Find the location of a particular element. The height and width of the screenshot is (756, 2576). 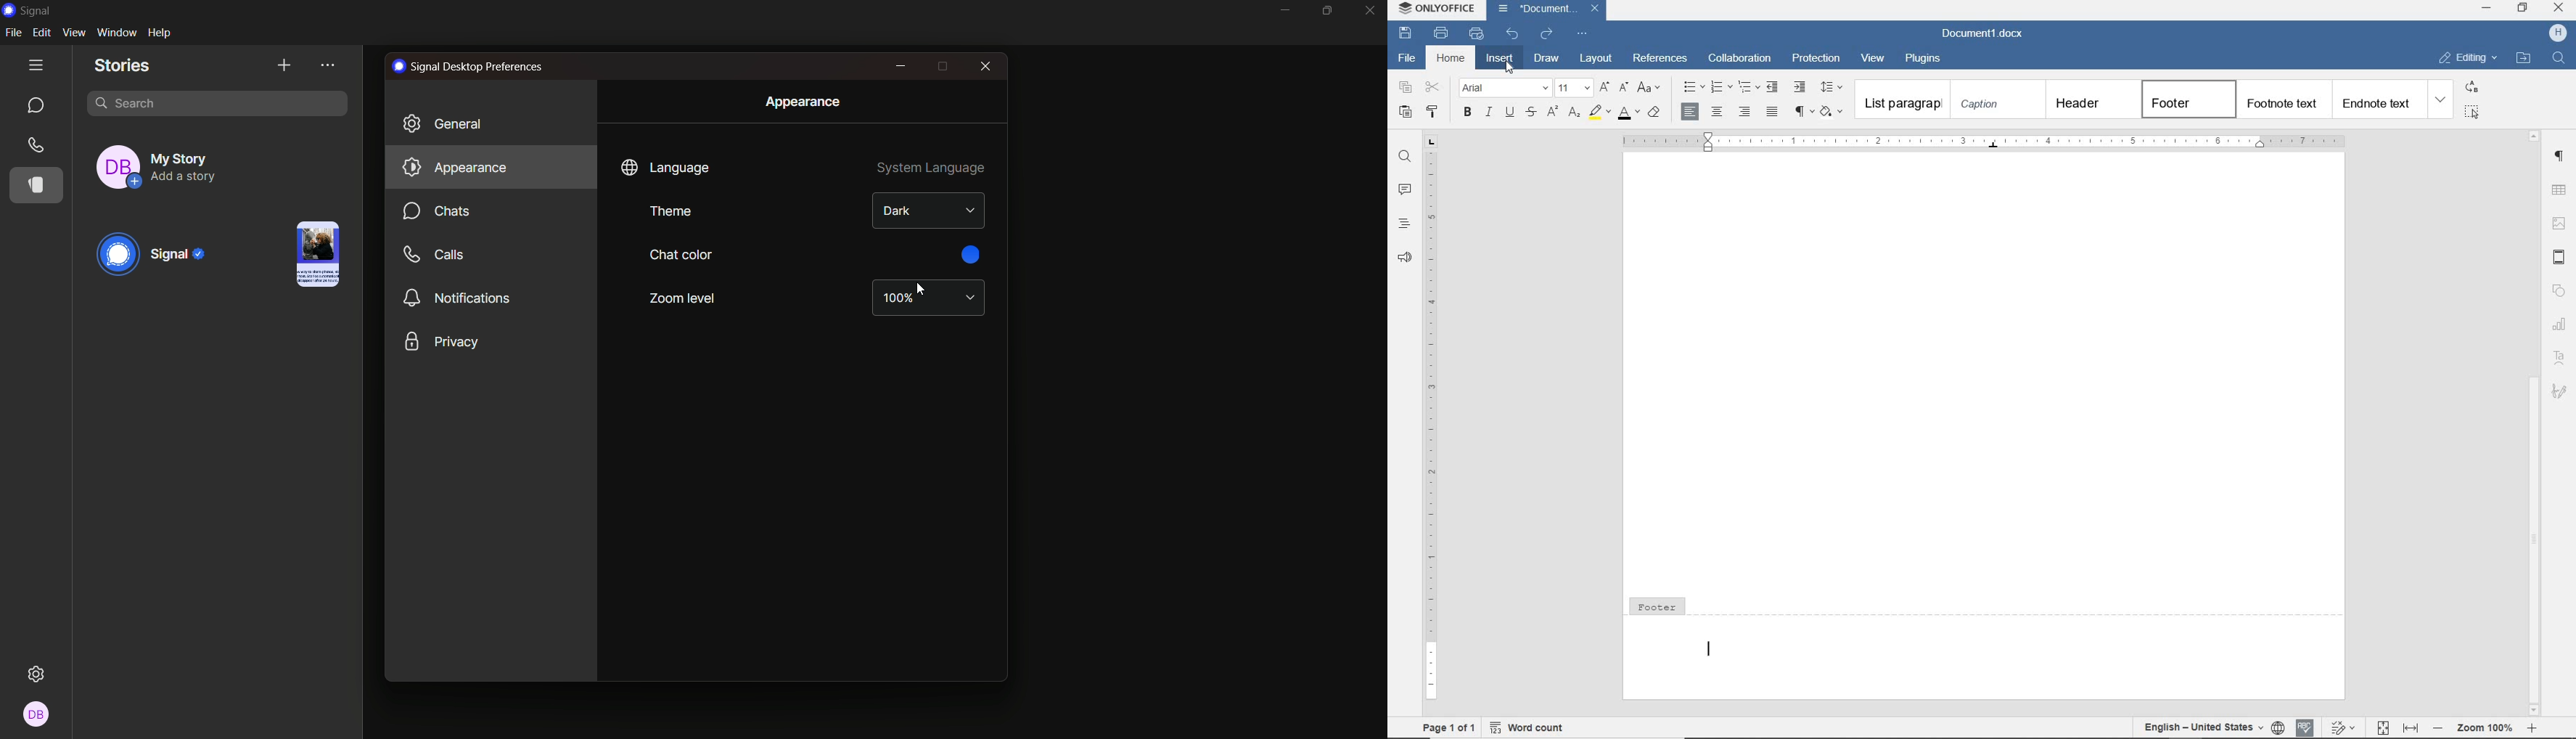

STRIKETHROUGH is located at coordinates (1530, 113).